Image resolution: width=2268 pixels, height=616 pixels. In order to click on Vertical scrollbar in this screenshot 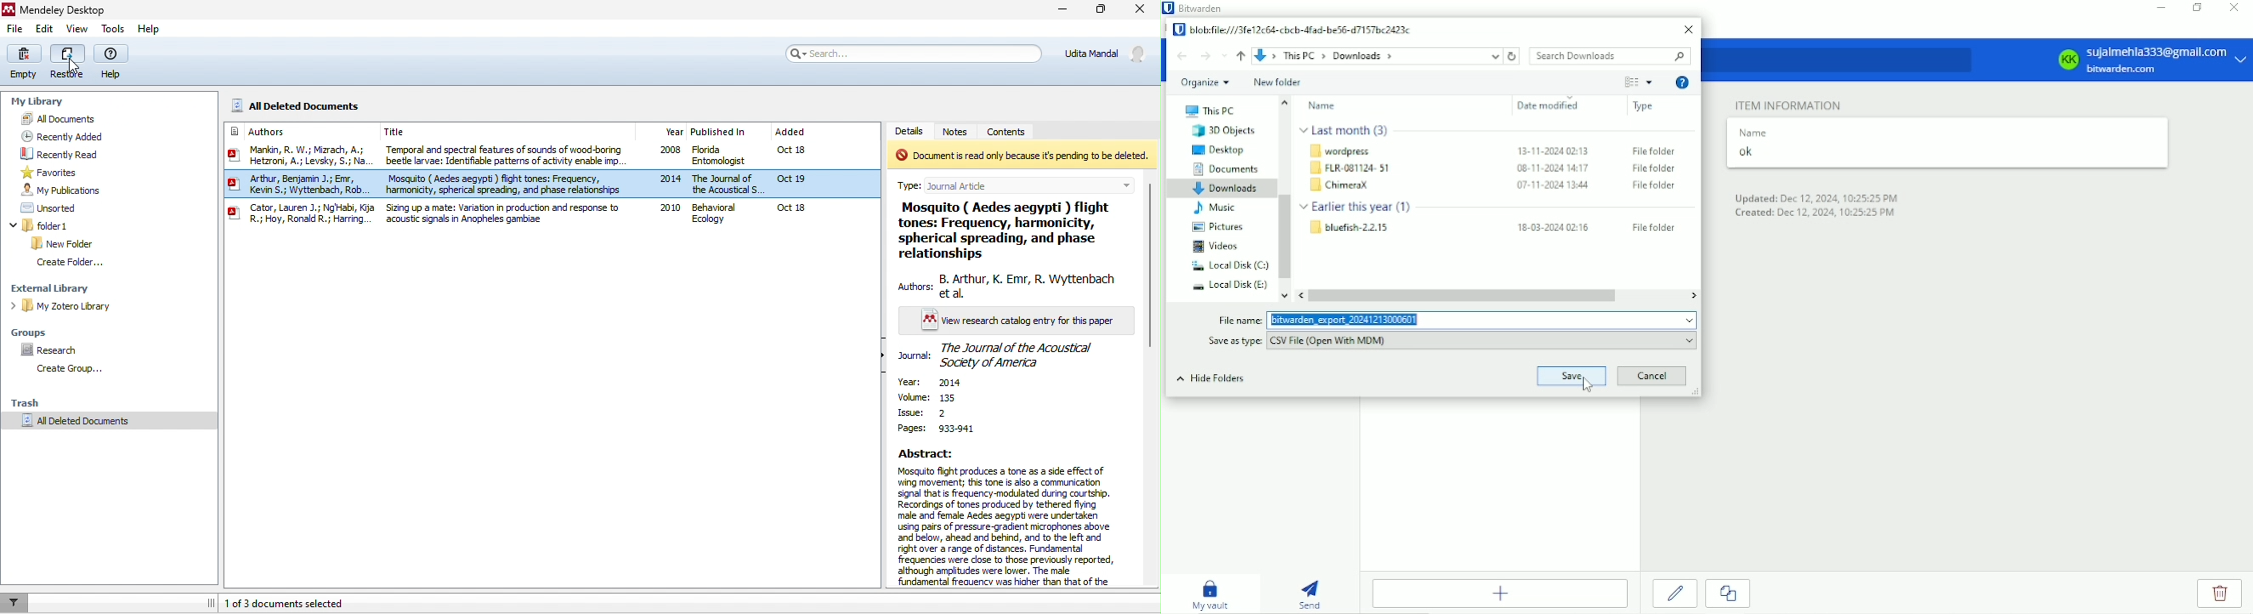, I will do `click(1284, 237)`.